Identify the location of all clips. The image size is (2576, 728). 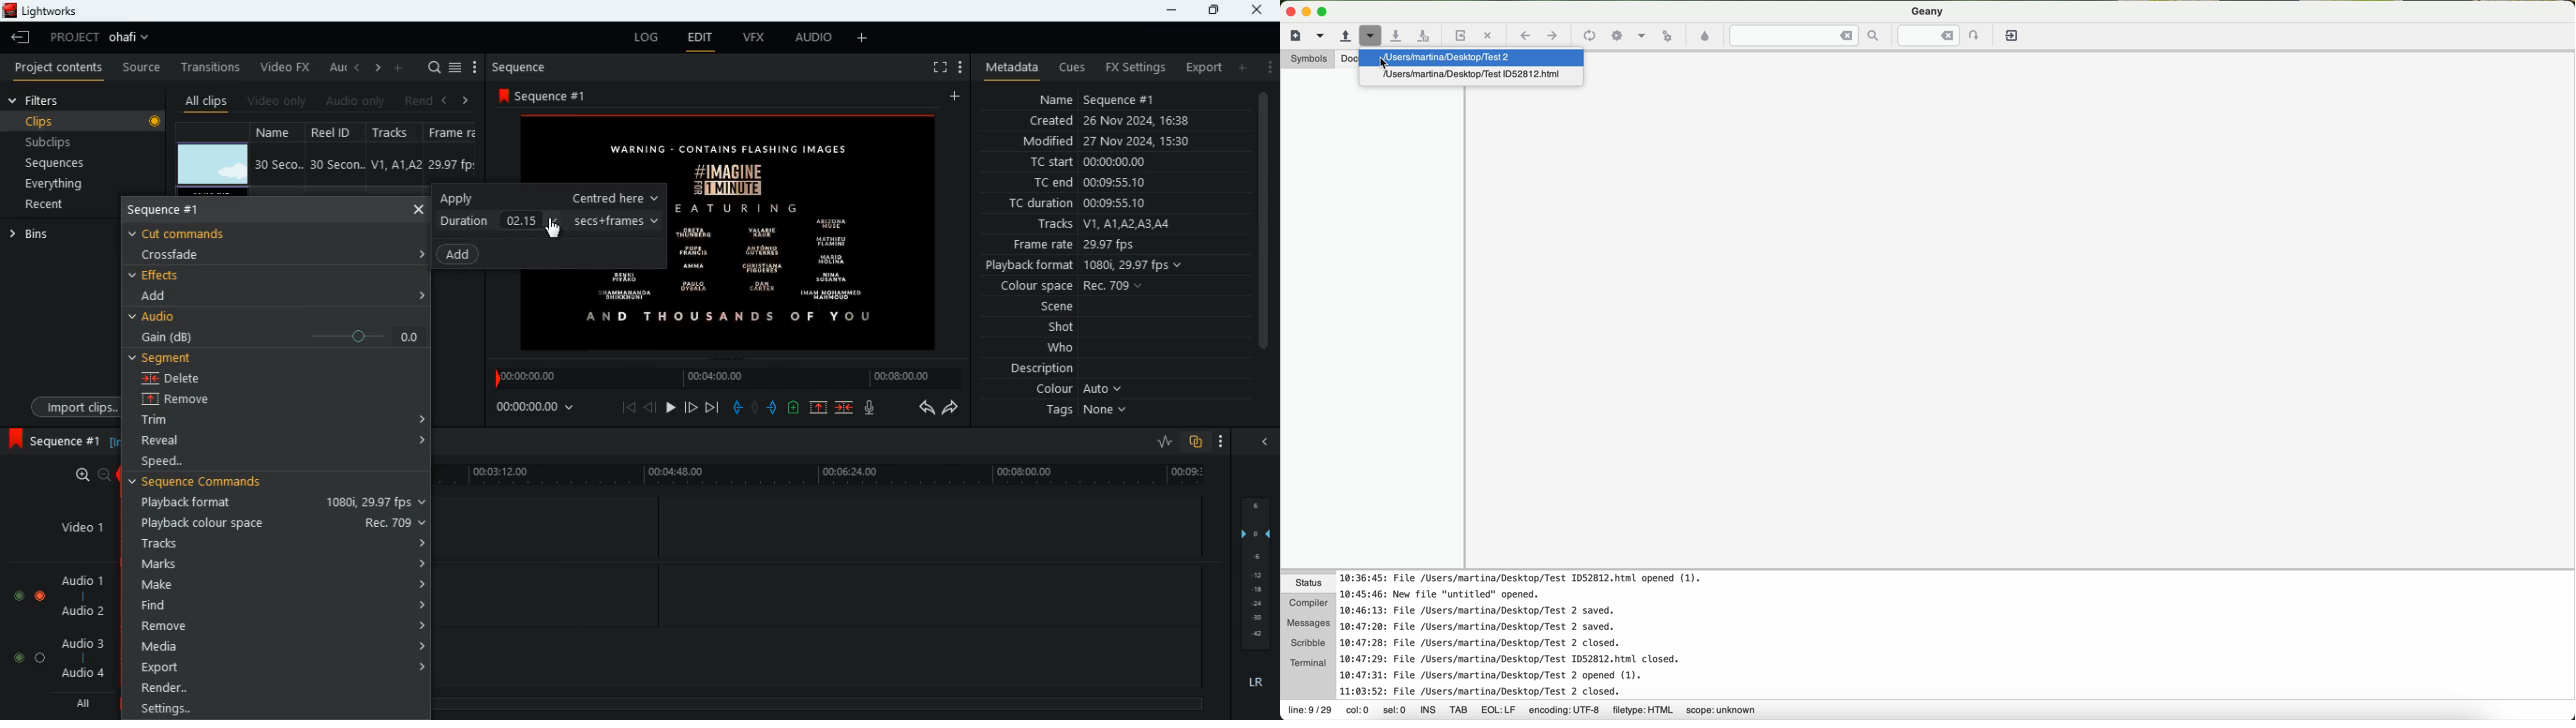
(206, 101).